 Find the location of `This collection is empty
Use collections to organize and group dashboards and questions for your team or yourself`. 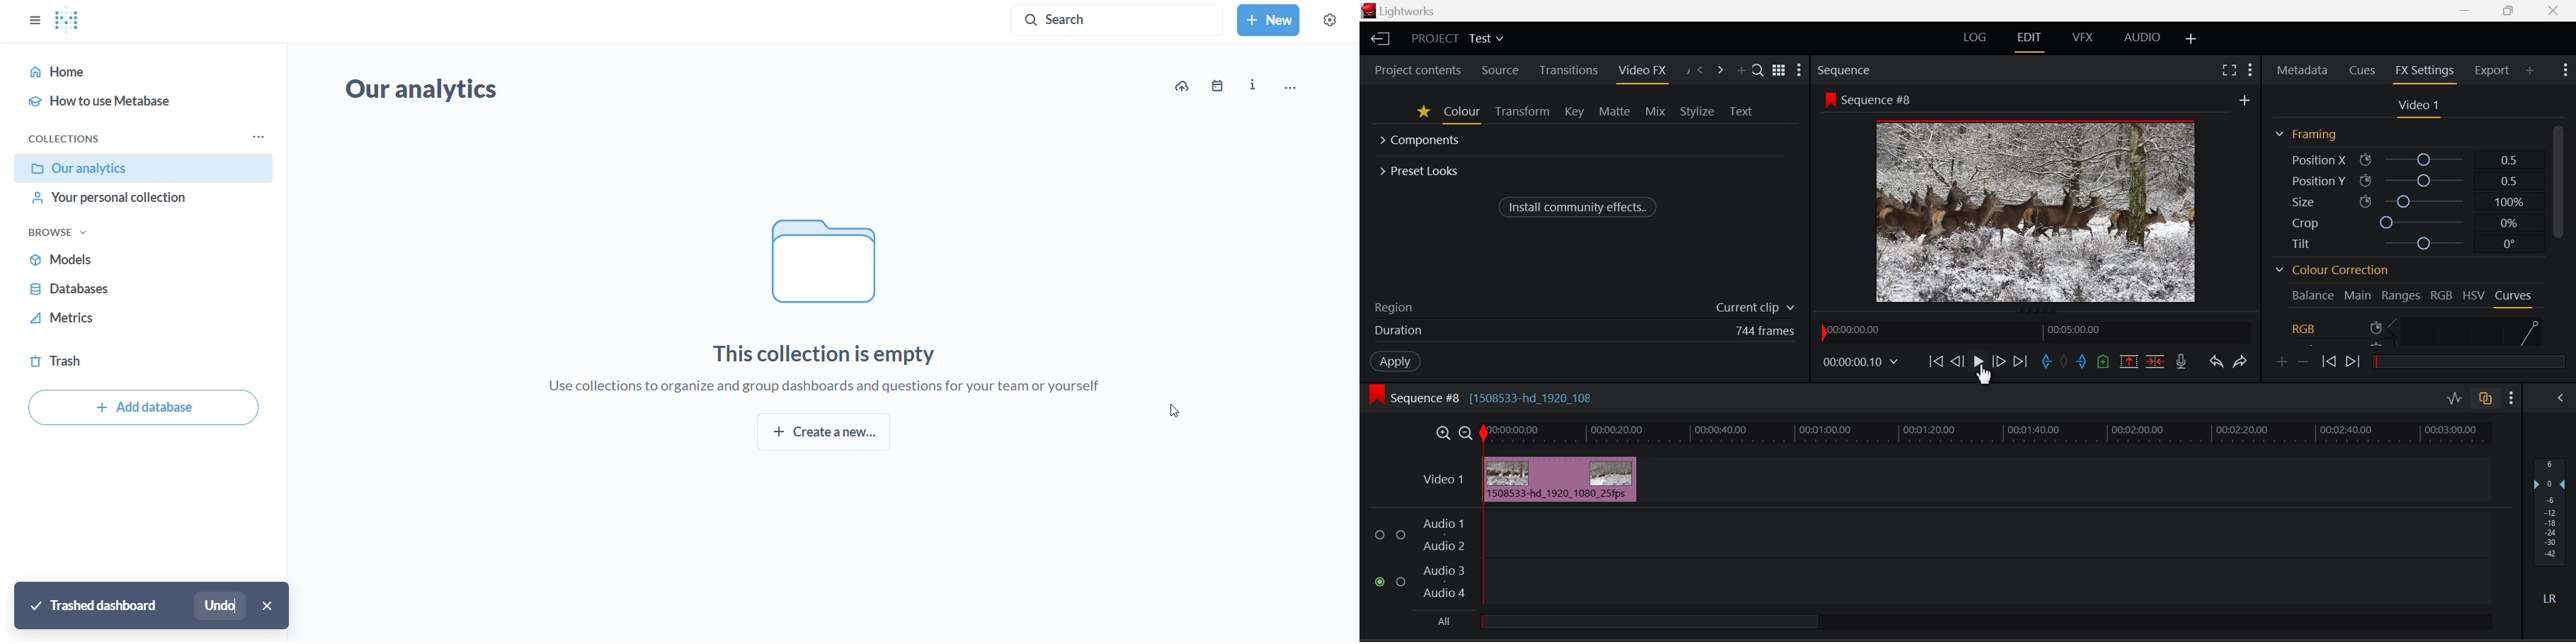

This collection is empty
Use collections to organize and group dashboards and questions for your team or yourself is located at coordinates (806, 376).